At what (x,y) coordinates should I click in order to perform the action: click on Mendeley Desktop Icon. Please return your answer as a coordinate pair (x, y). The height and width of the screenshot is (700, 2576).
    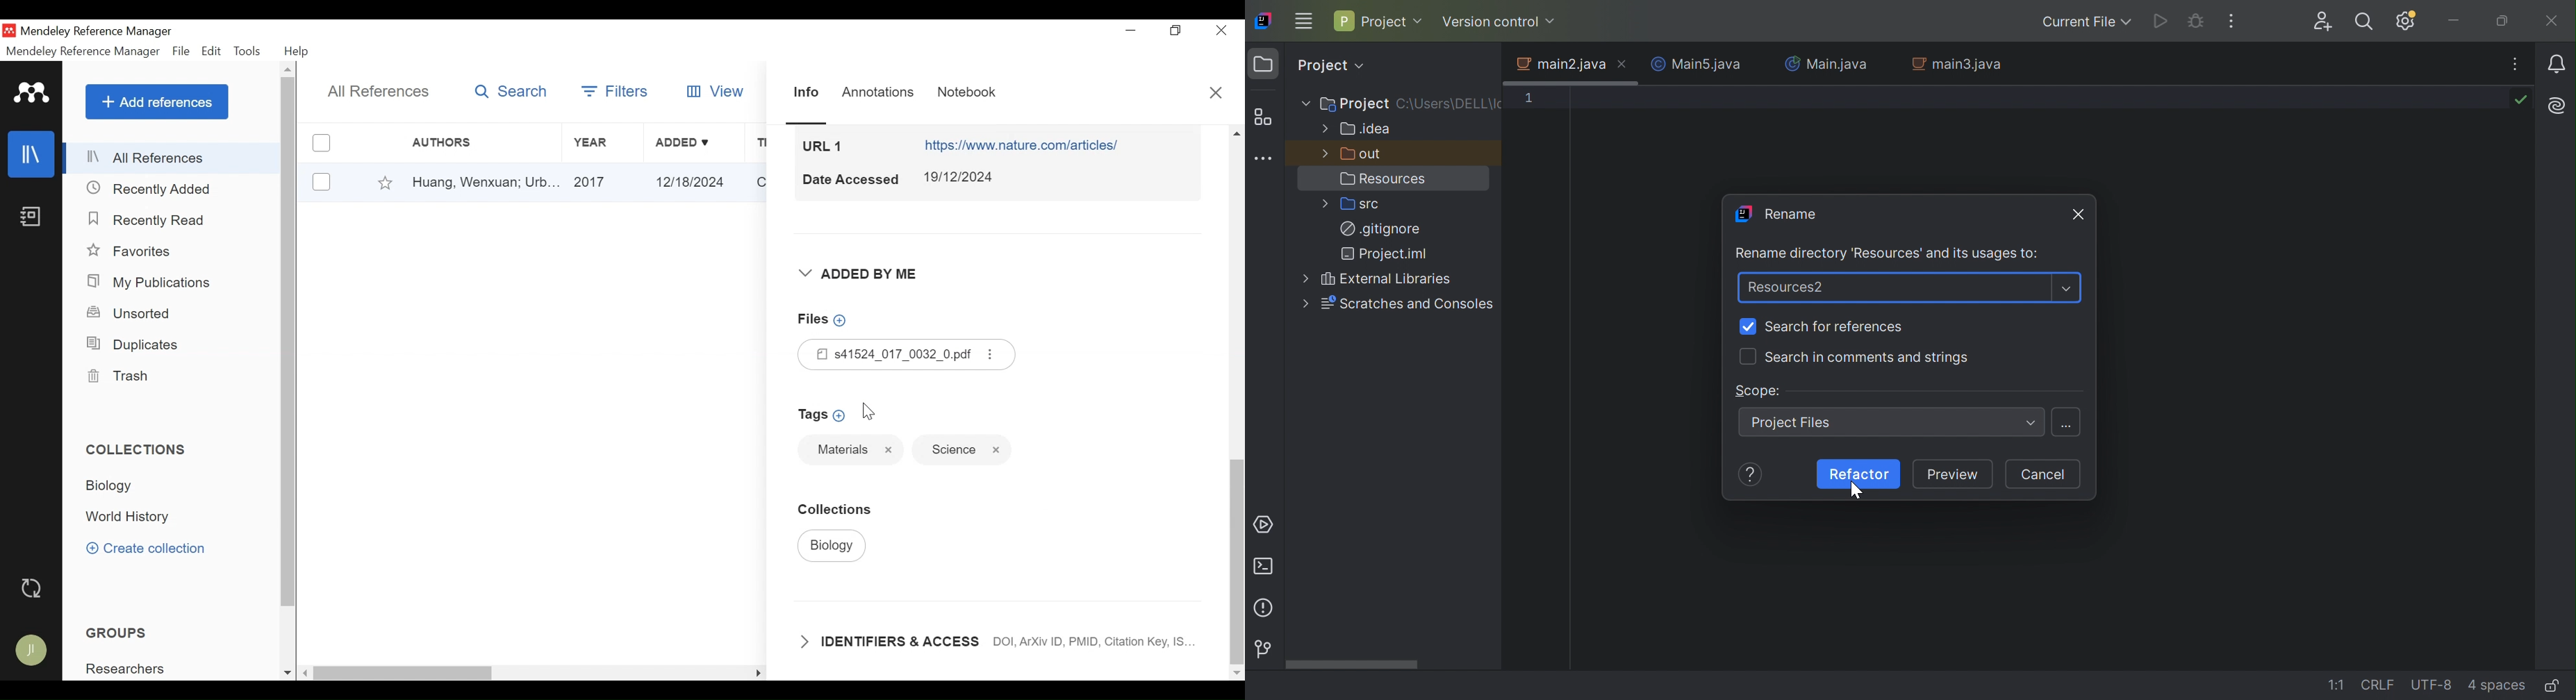
    Looking at the image, I should click on (9, 30).